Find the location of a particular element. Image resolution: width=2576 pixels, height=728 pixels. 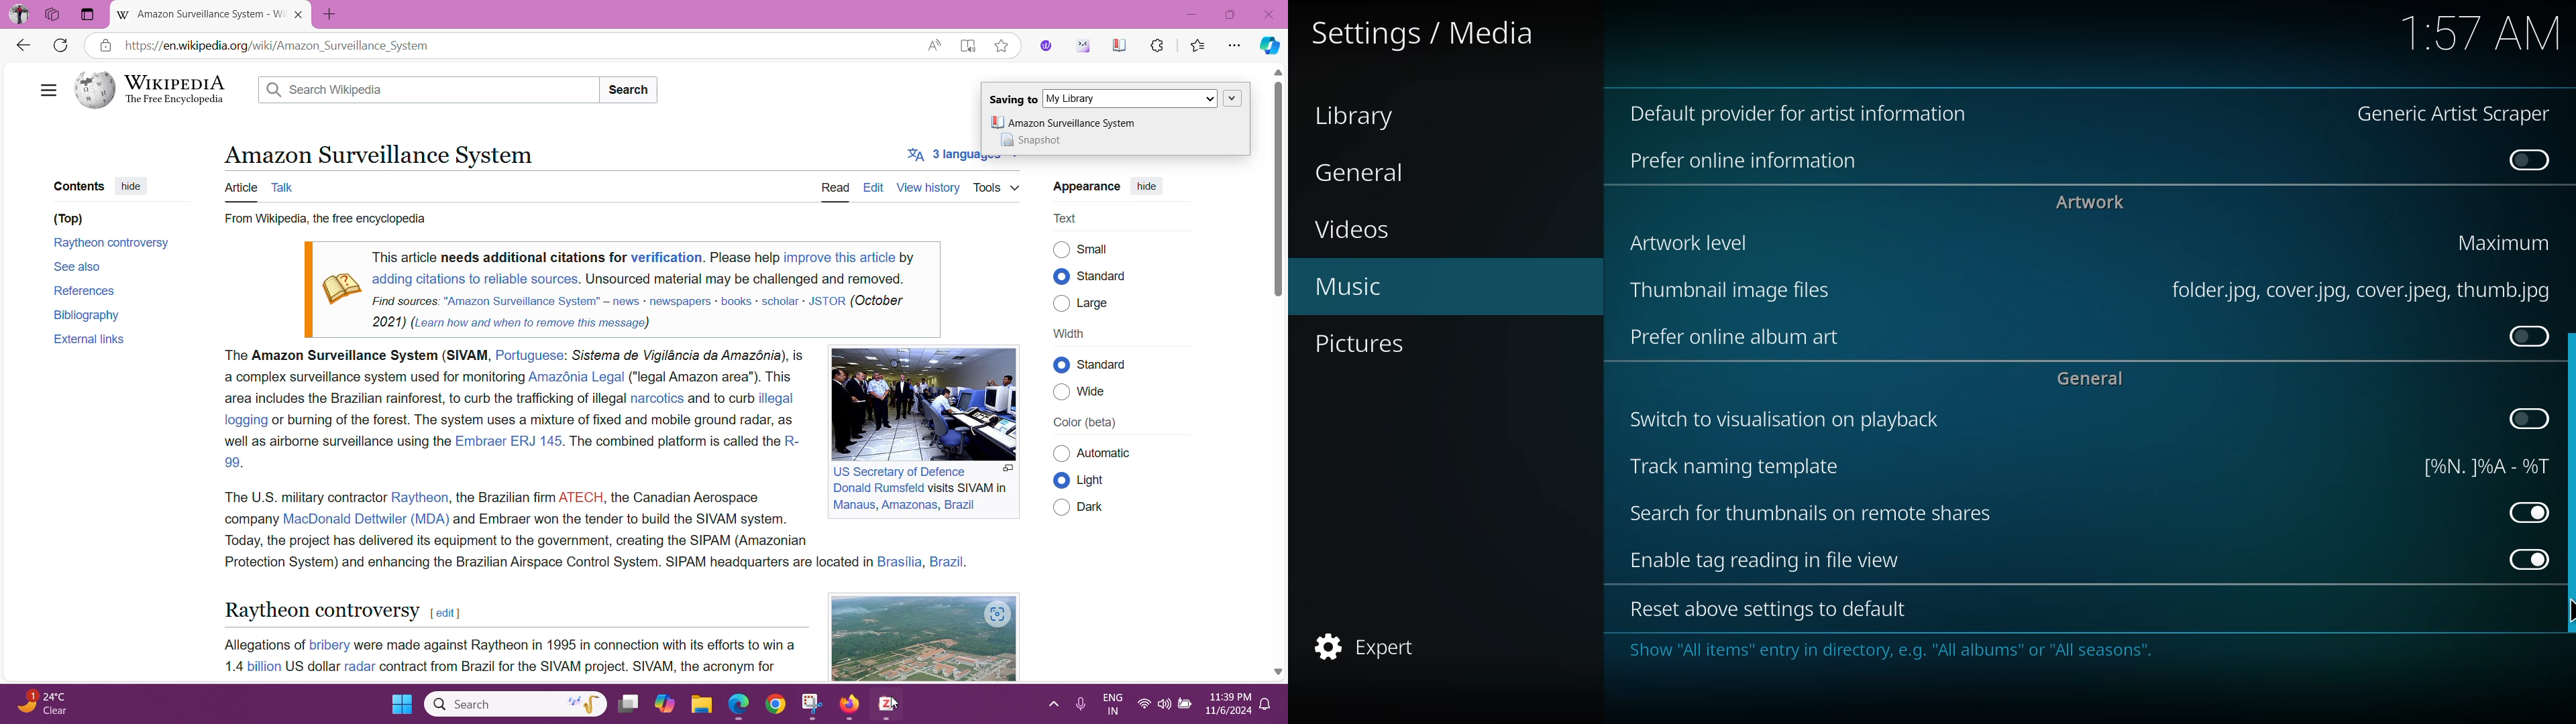

Saving To Zotero Library is located at coordinates (1115, 96).